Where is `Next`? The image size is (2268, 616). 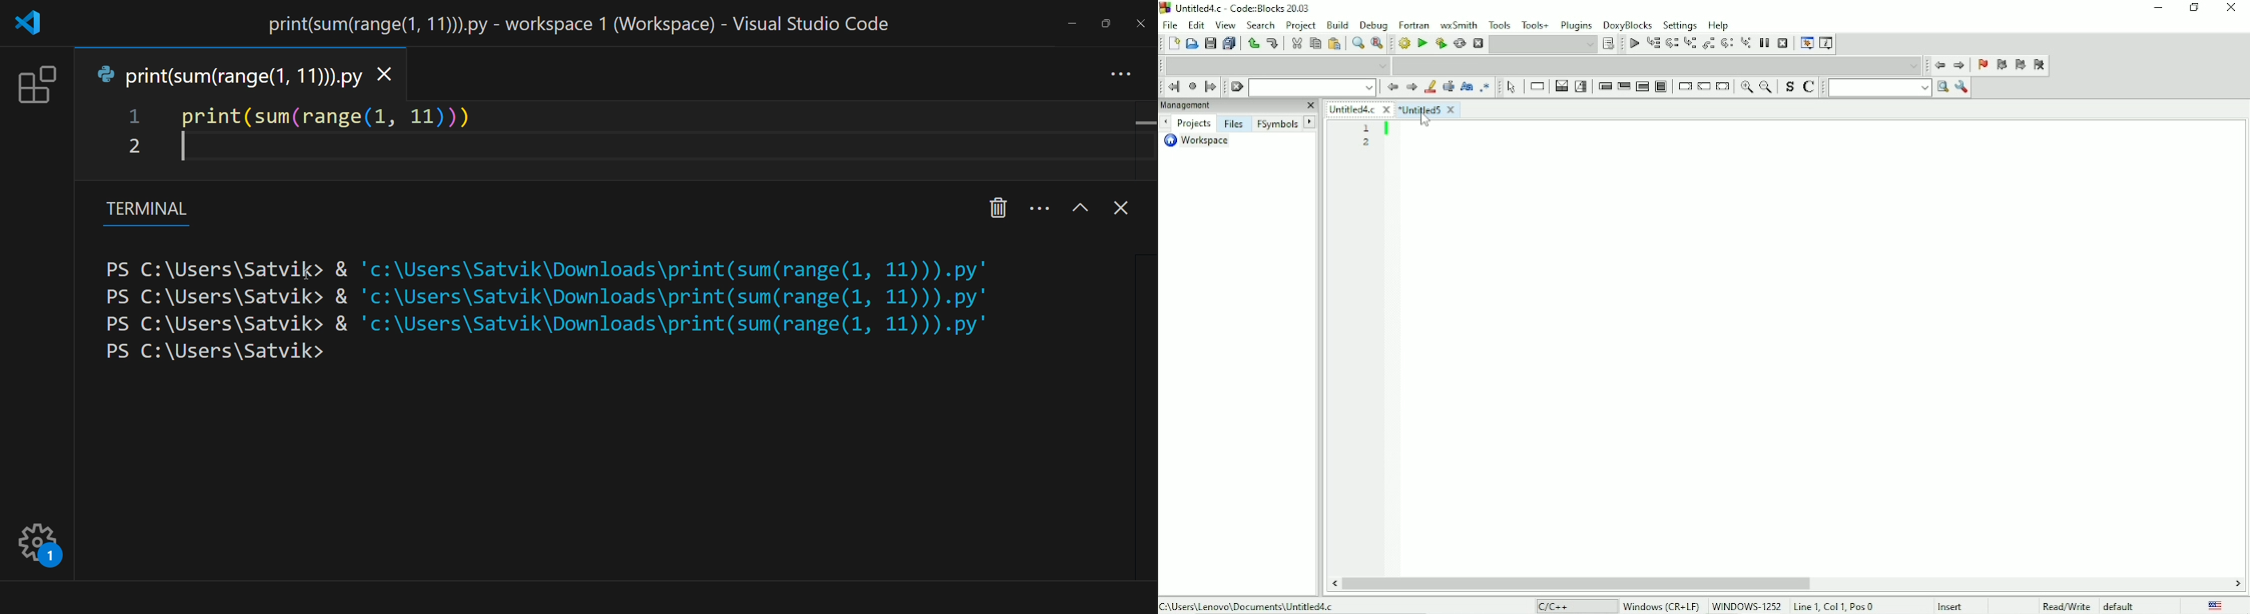
Next is located at coordinates (1311, 122).